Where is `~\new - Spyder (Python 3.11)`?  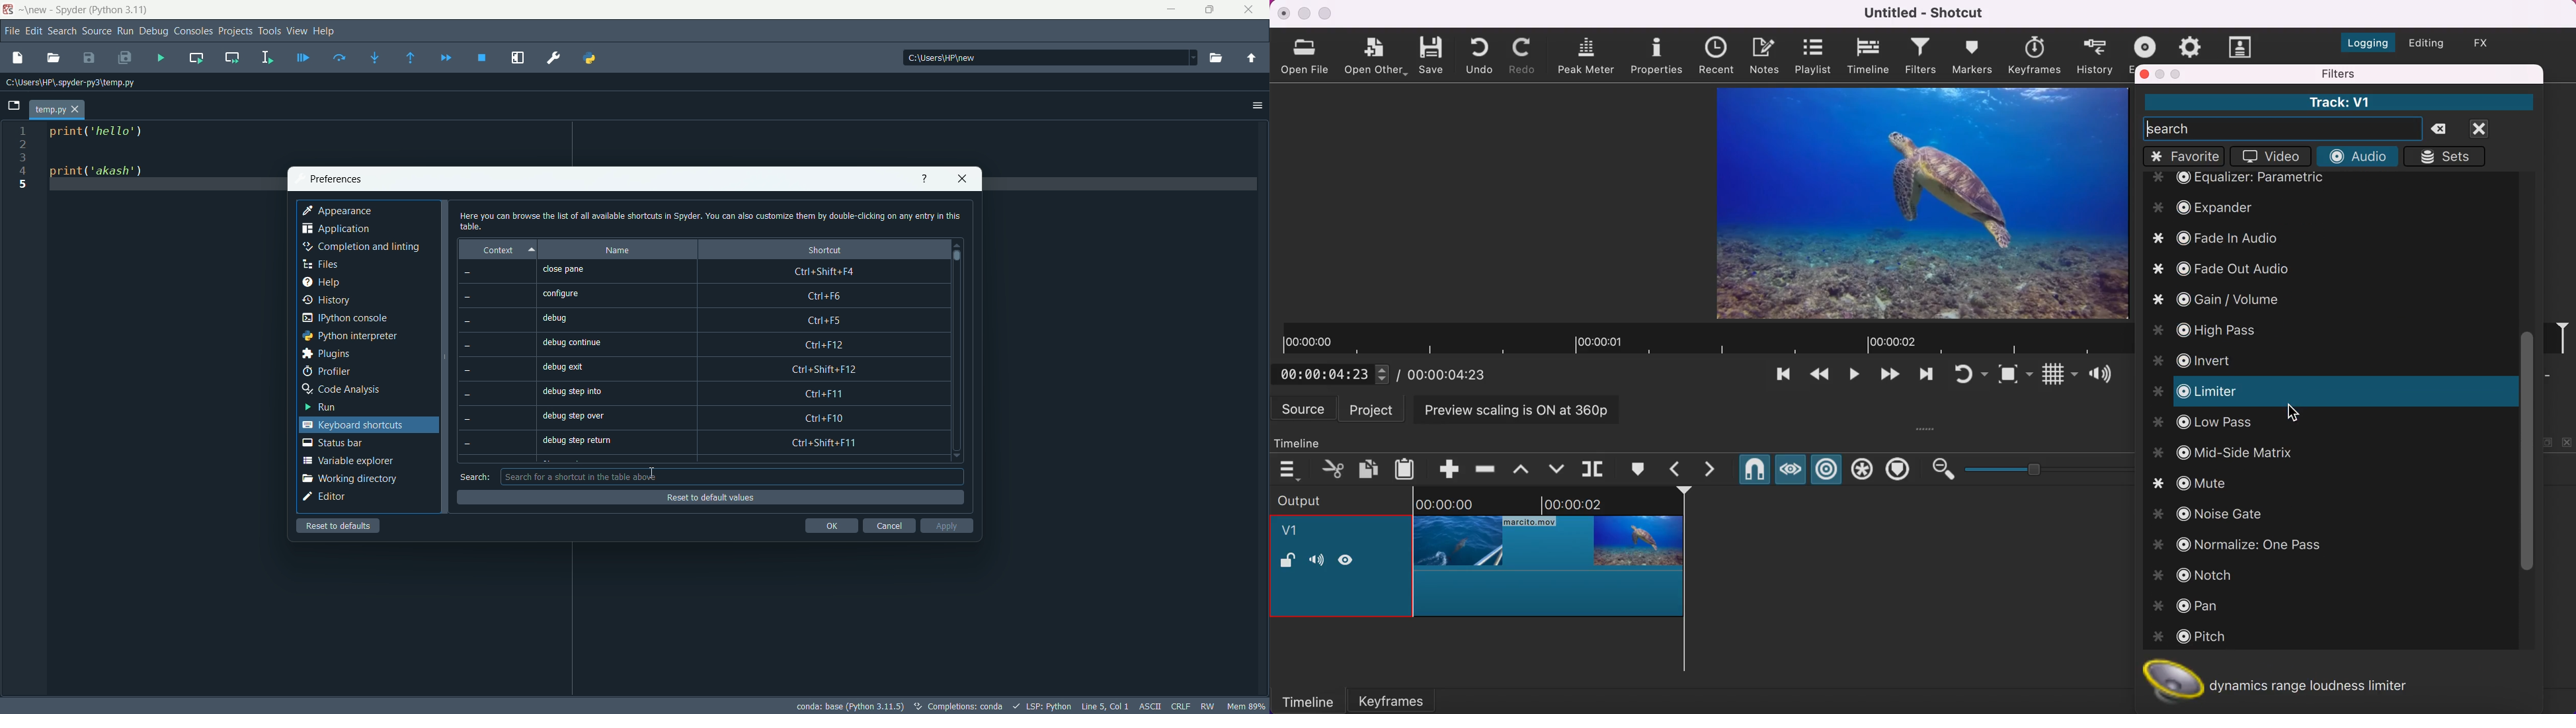
~\new - Spyder (Python 3.11) is located at coordinates (87, 11).